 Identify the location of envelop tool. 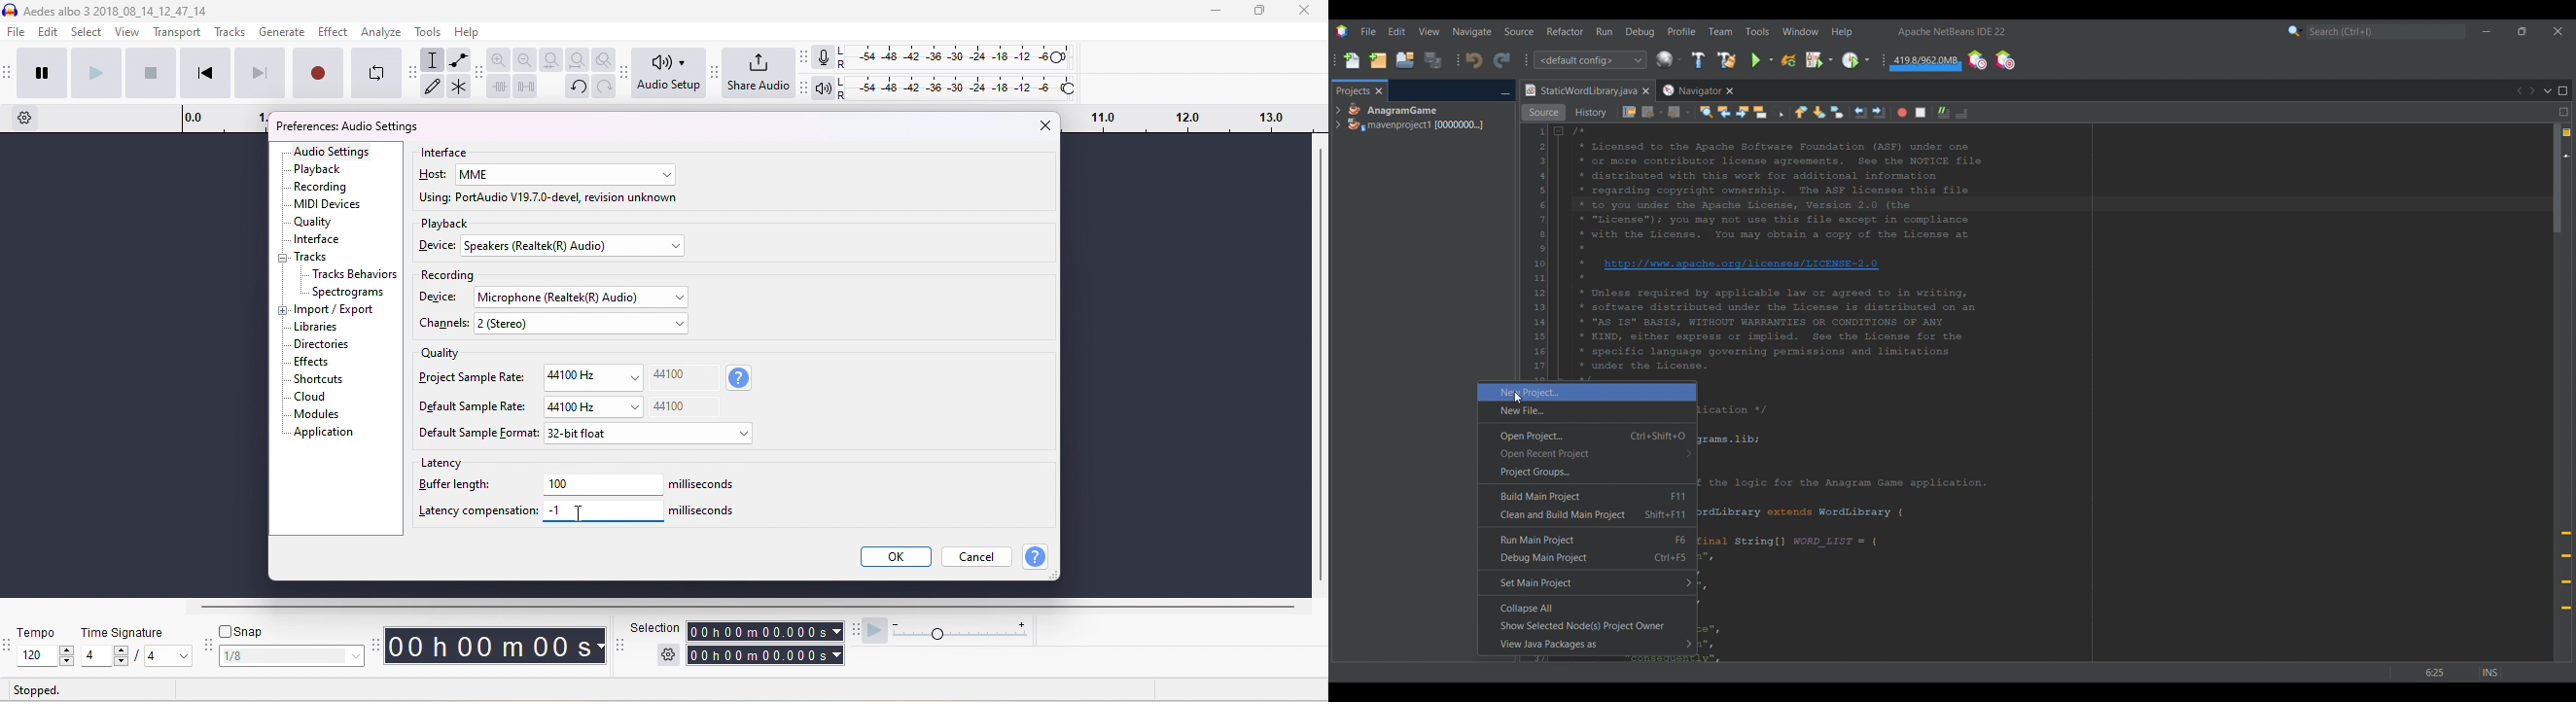
(460, 61).